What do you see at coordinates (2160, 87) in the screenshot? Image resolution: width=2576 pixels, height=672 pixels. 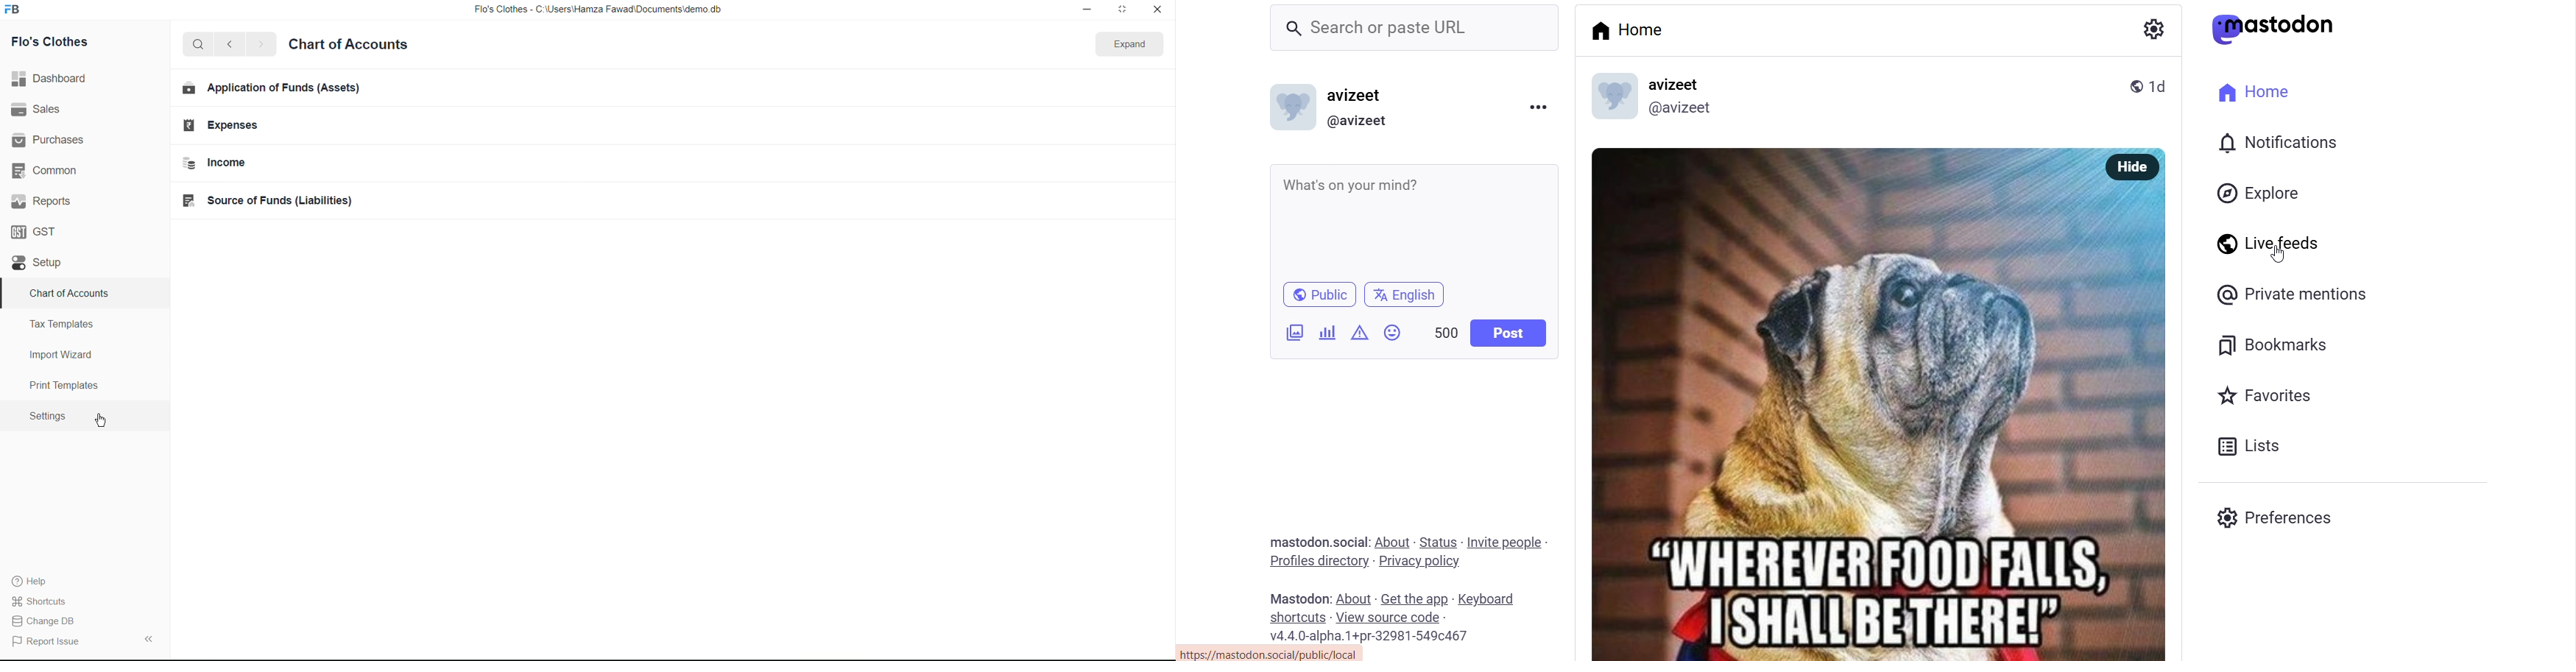 I see `last modified` at bounding box center [2160, 87].